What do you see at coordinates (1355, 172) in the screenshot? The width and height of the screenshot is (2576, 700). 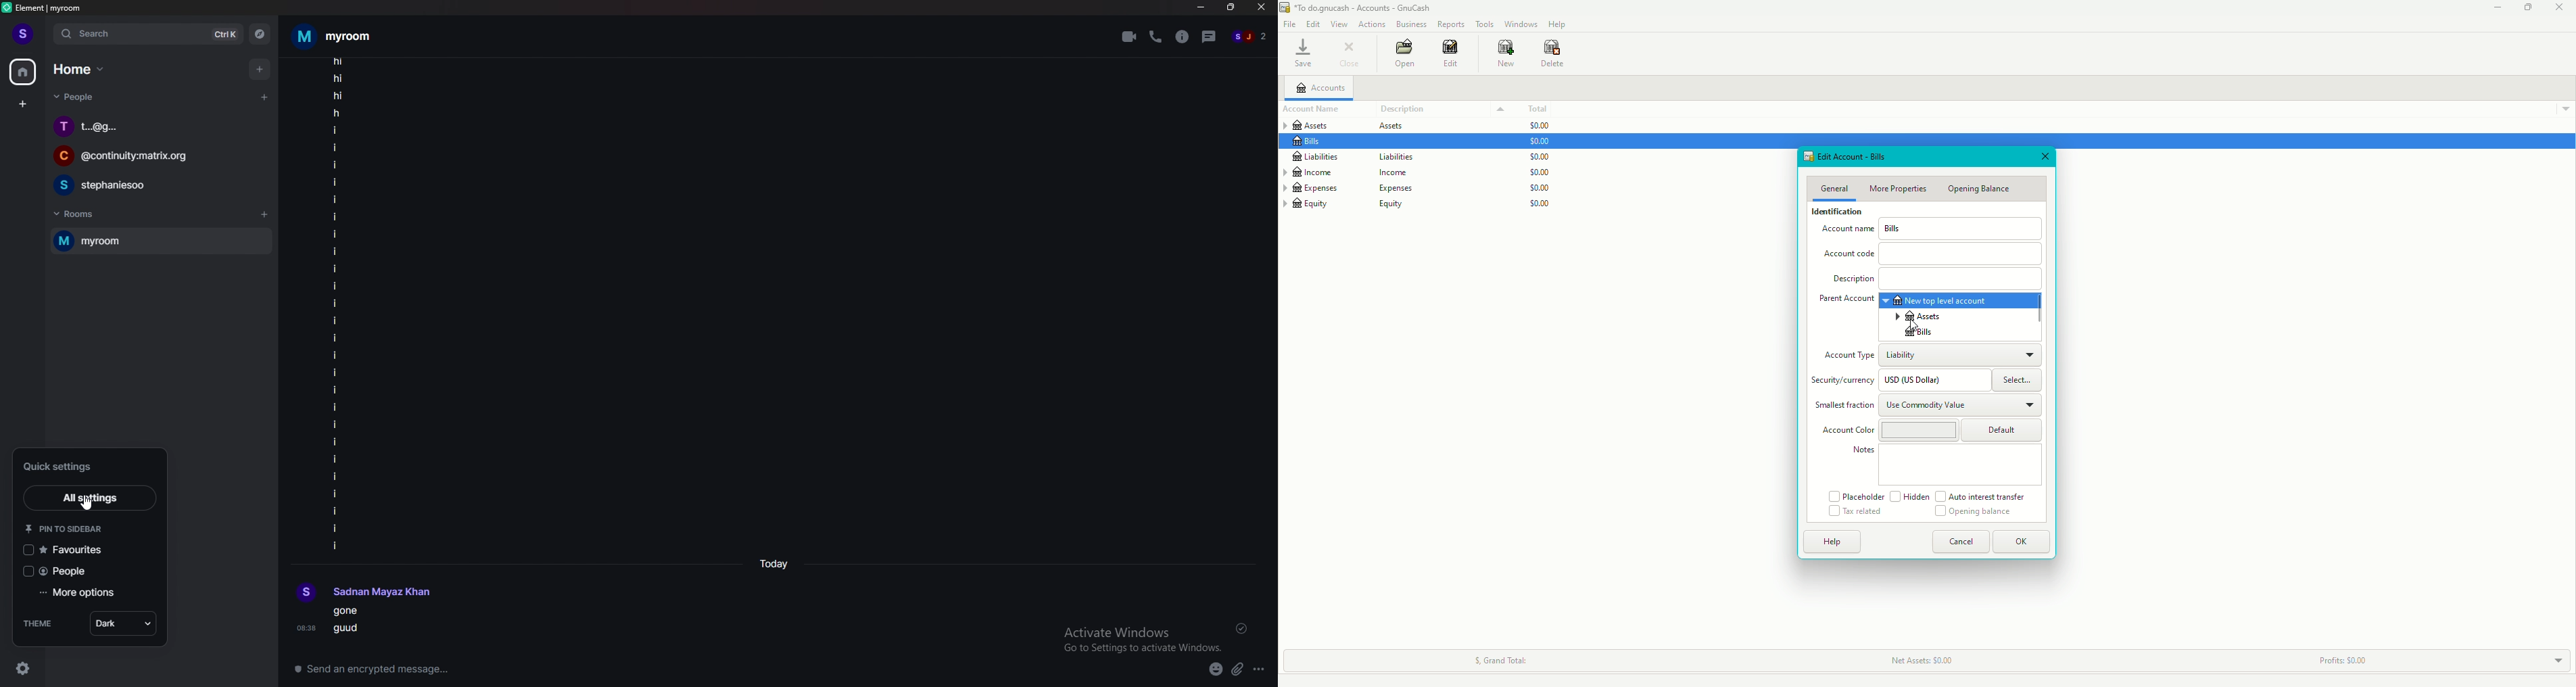 I see `Income` at bounding box center [1355, 172].